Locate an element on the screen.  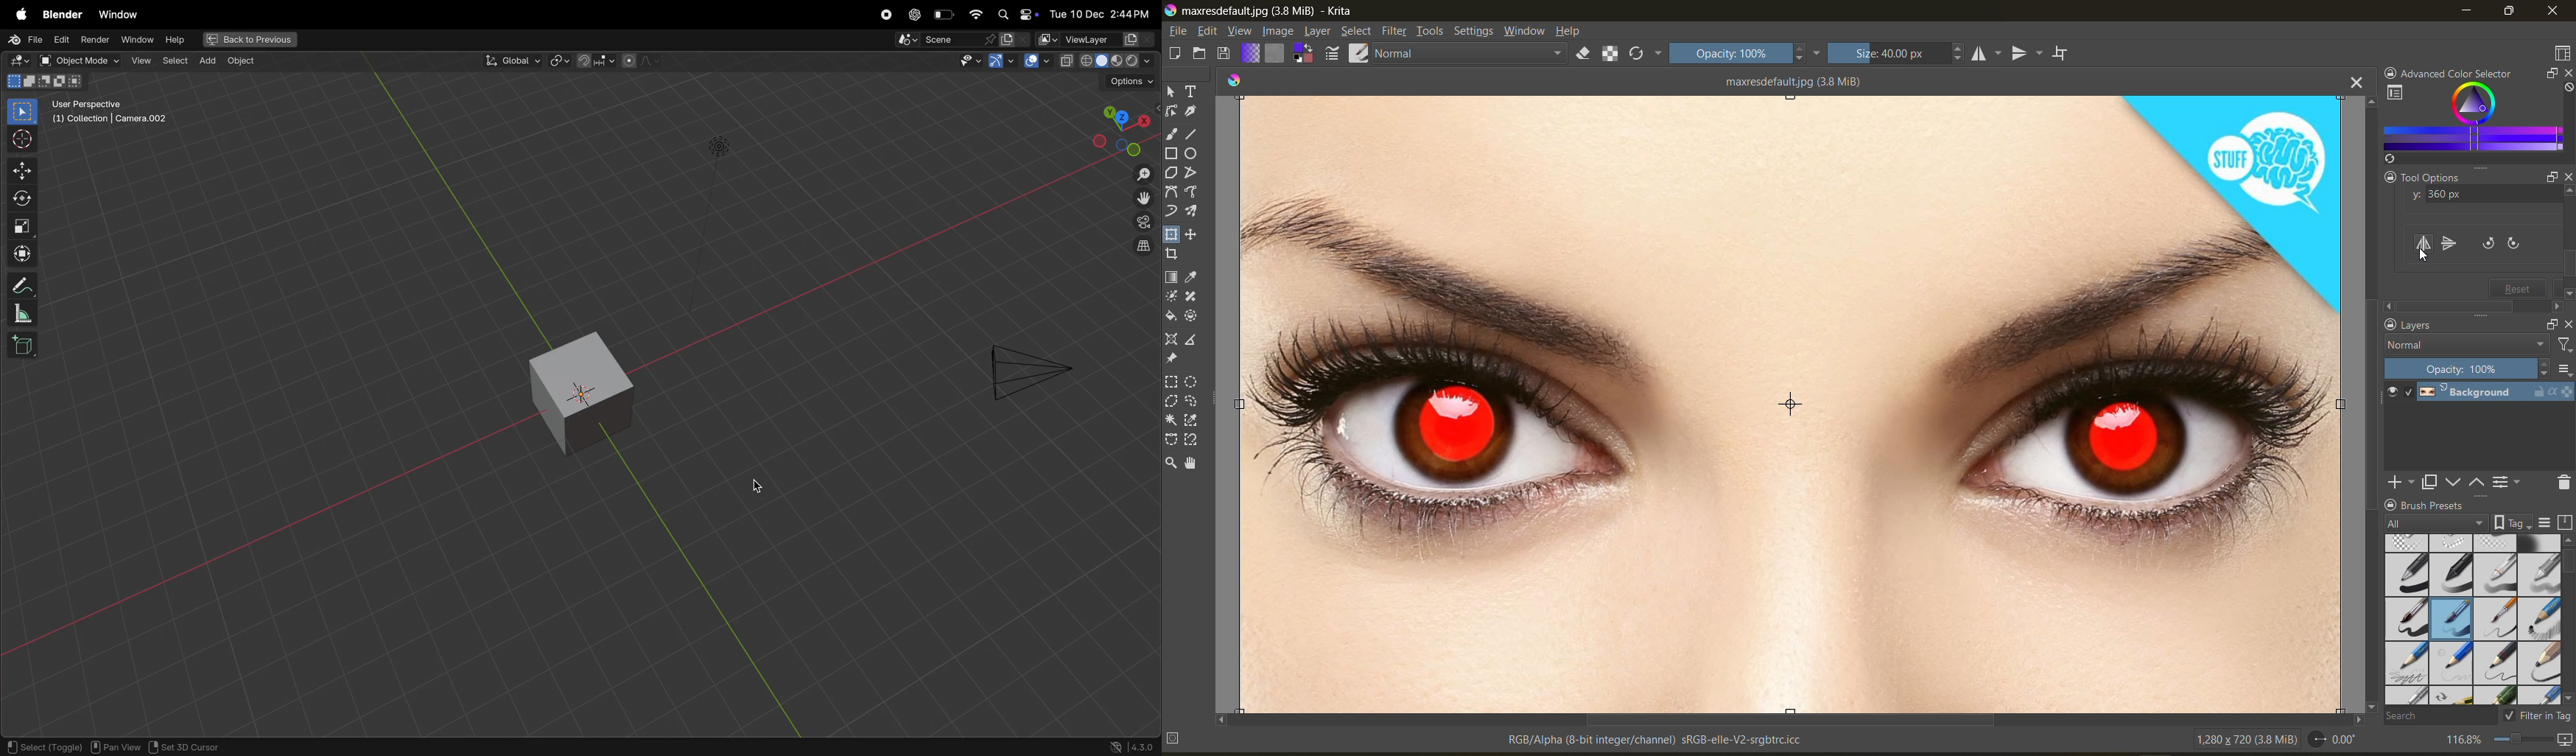
tool is located at coordinates (1193, 402).